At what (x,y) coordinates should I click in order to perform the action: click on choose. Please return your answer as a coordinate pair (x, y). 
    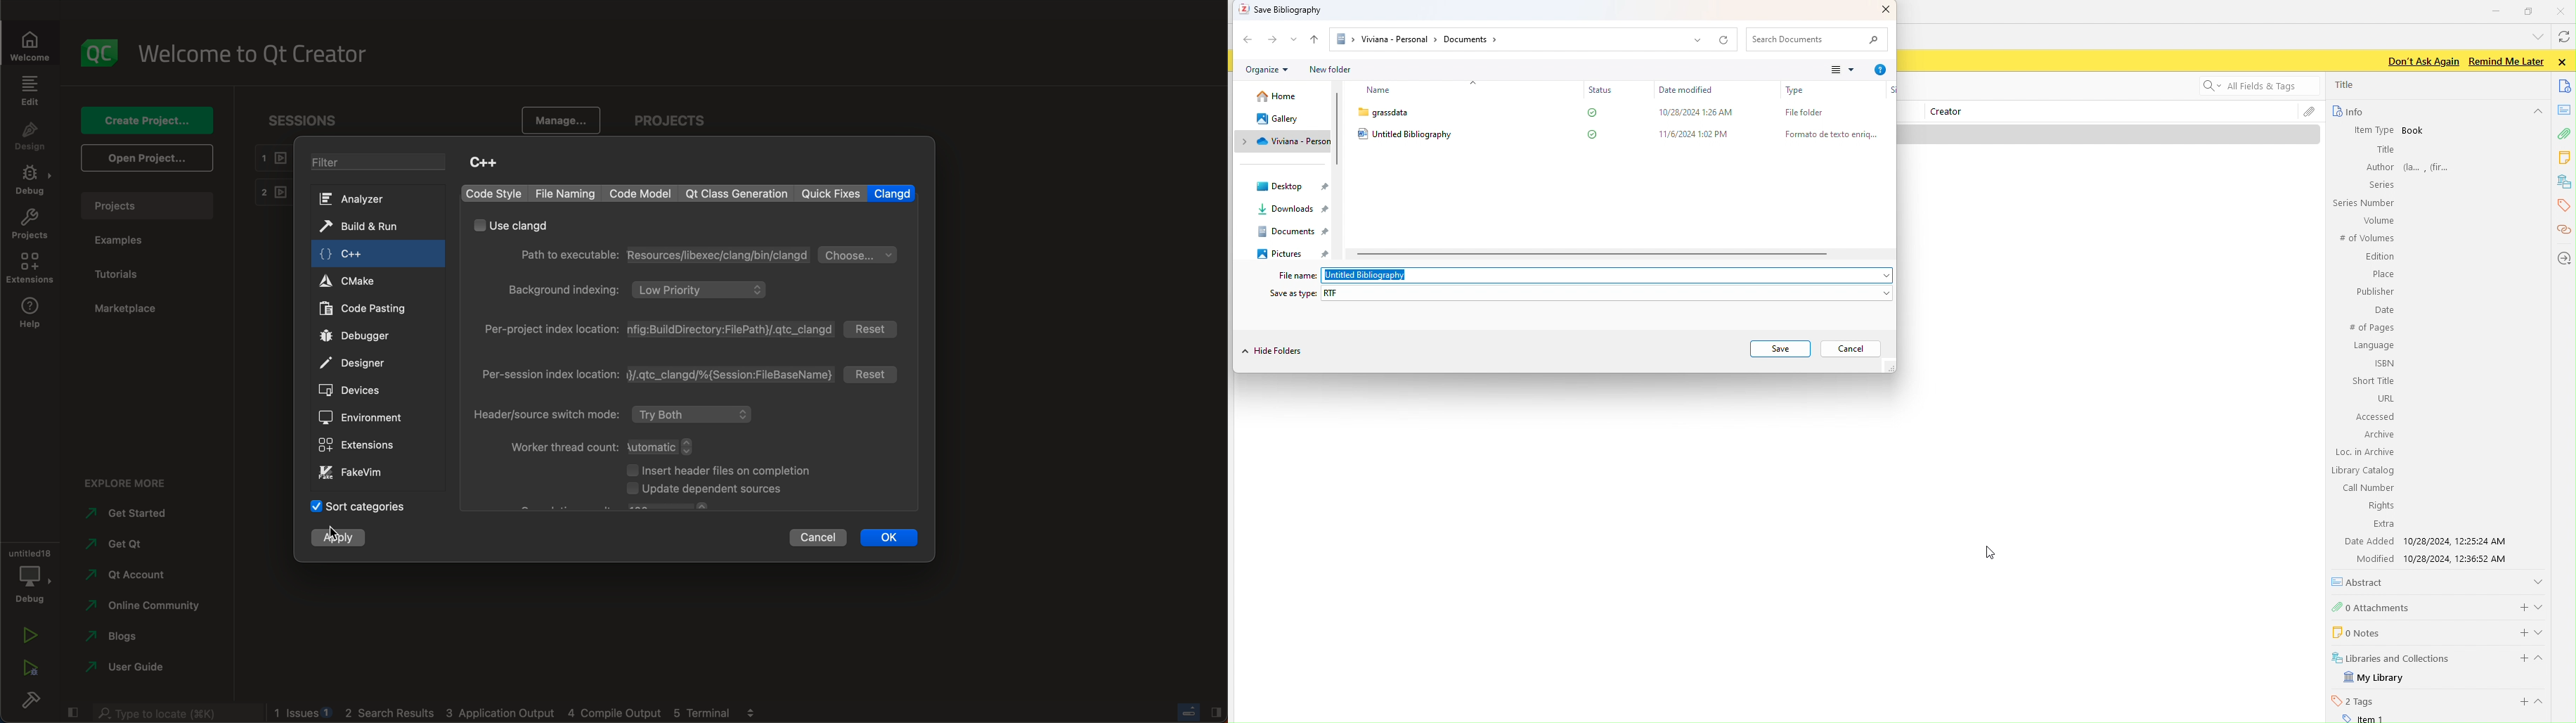
    Looking at the image, I should click on (859, 254).